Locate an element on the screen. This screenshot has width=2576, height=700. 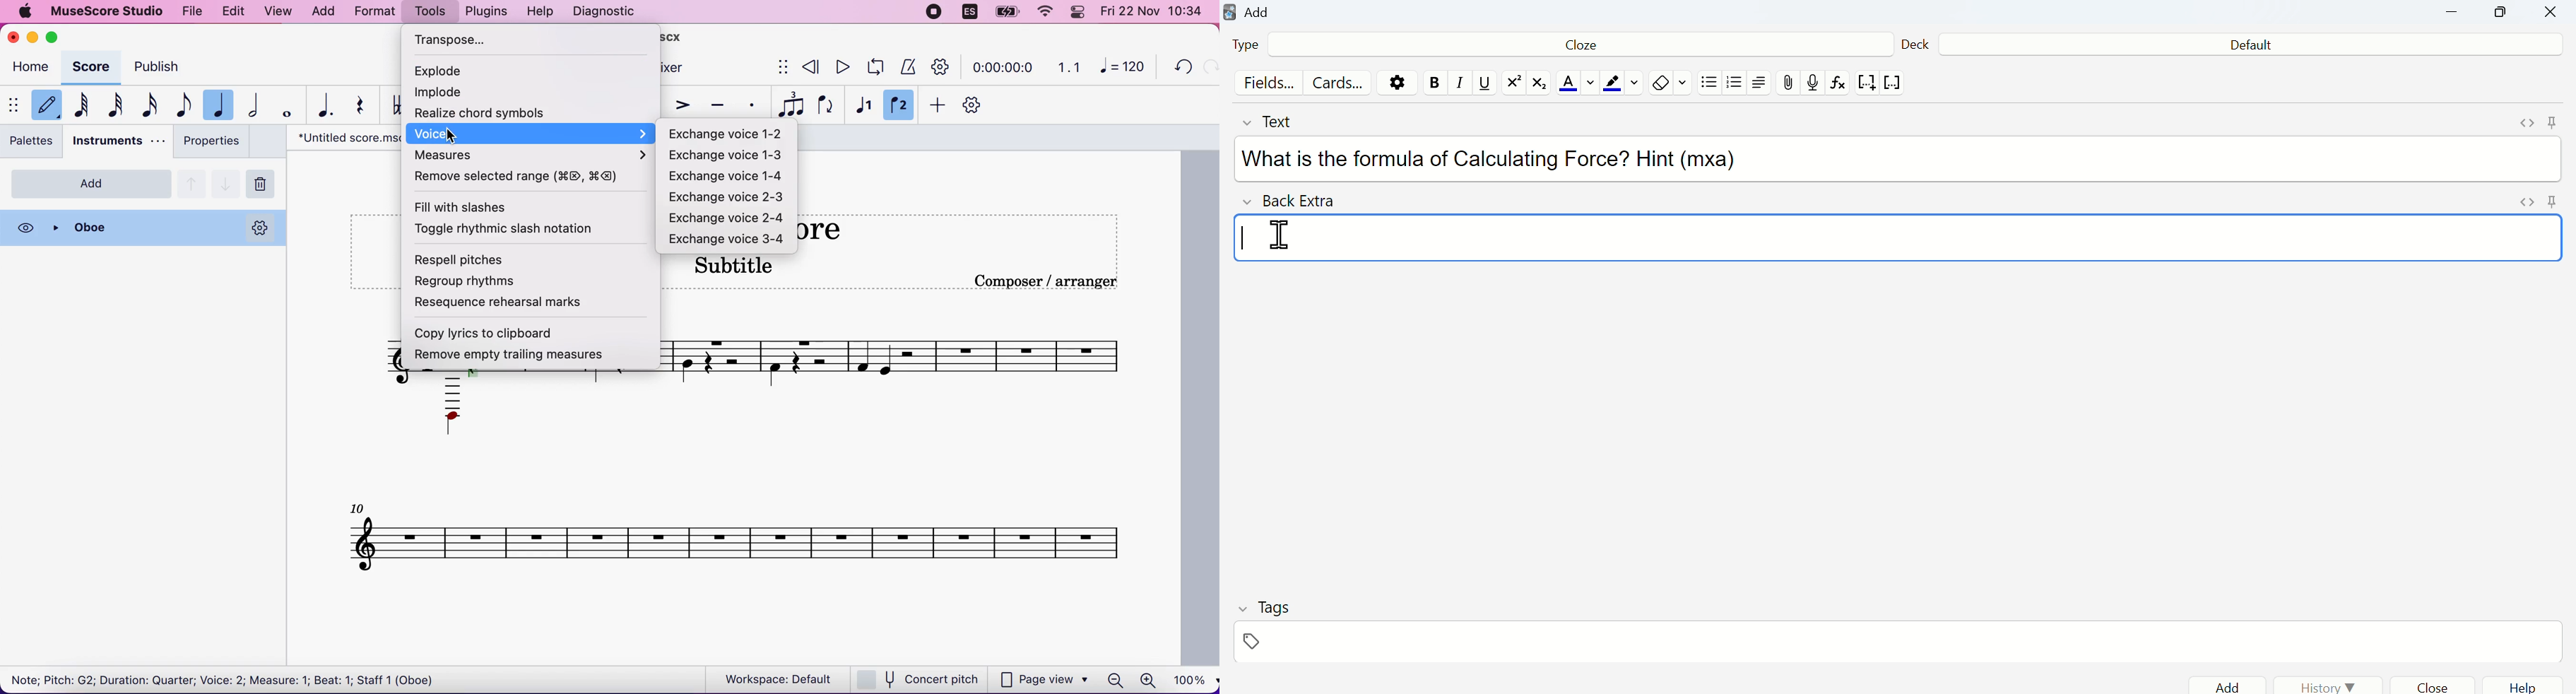
Font color is located at coordinates (1574, 84).